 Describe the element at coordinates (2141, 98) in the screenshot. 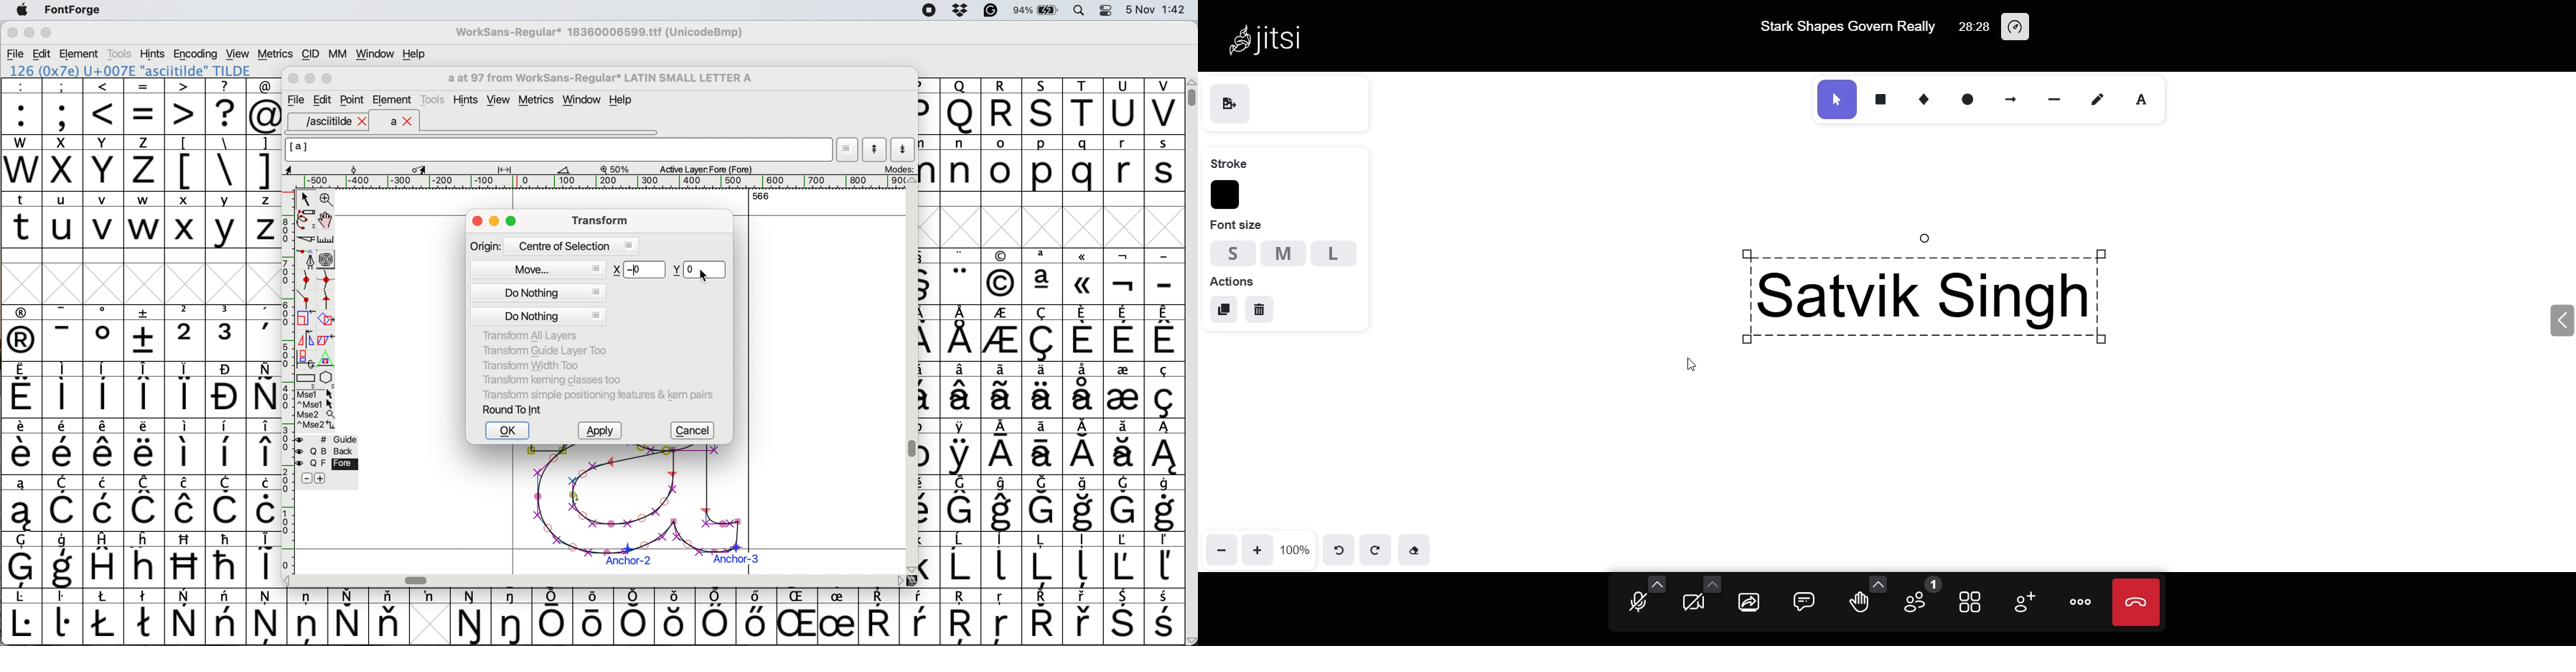

I see `text` at that location.